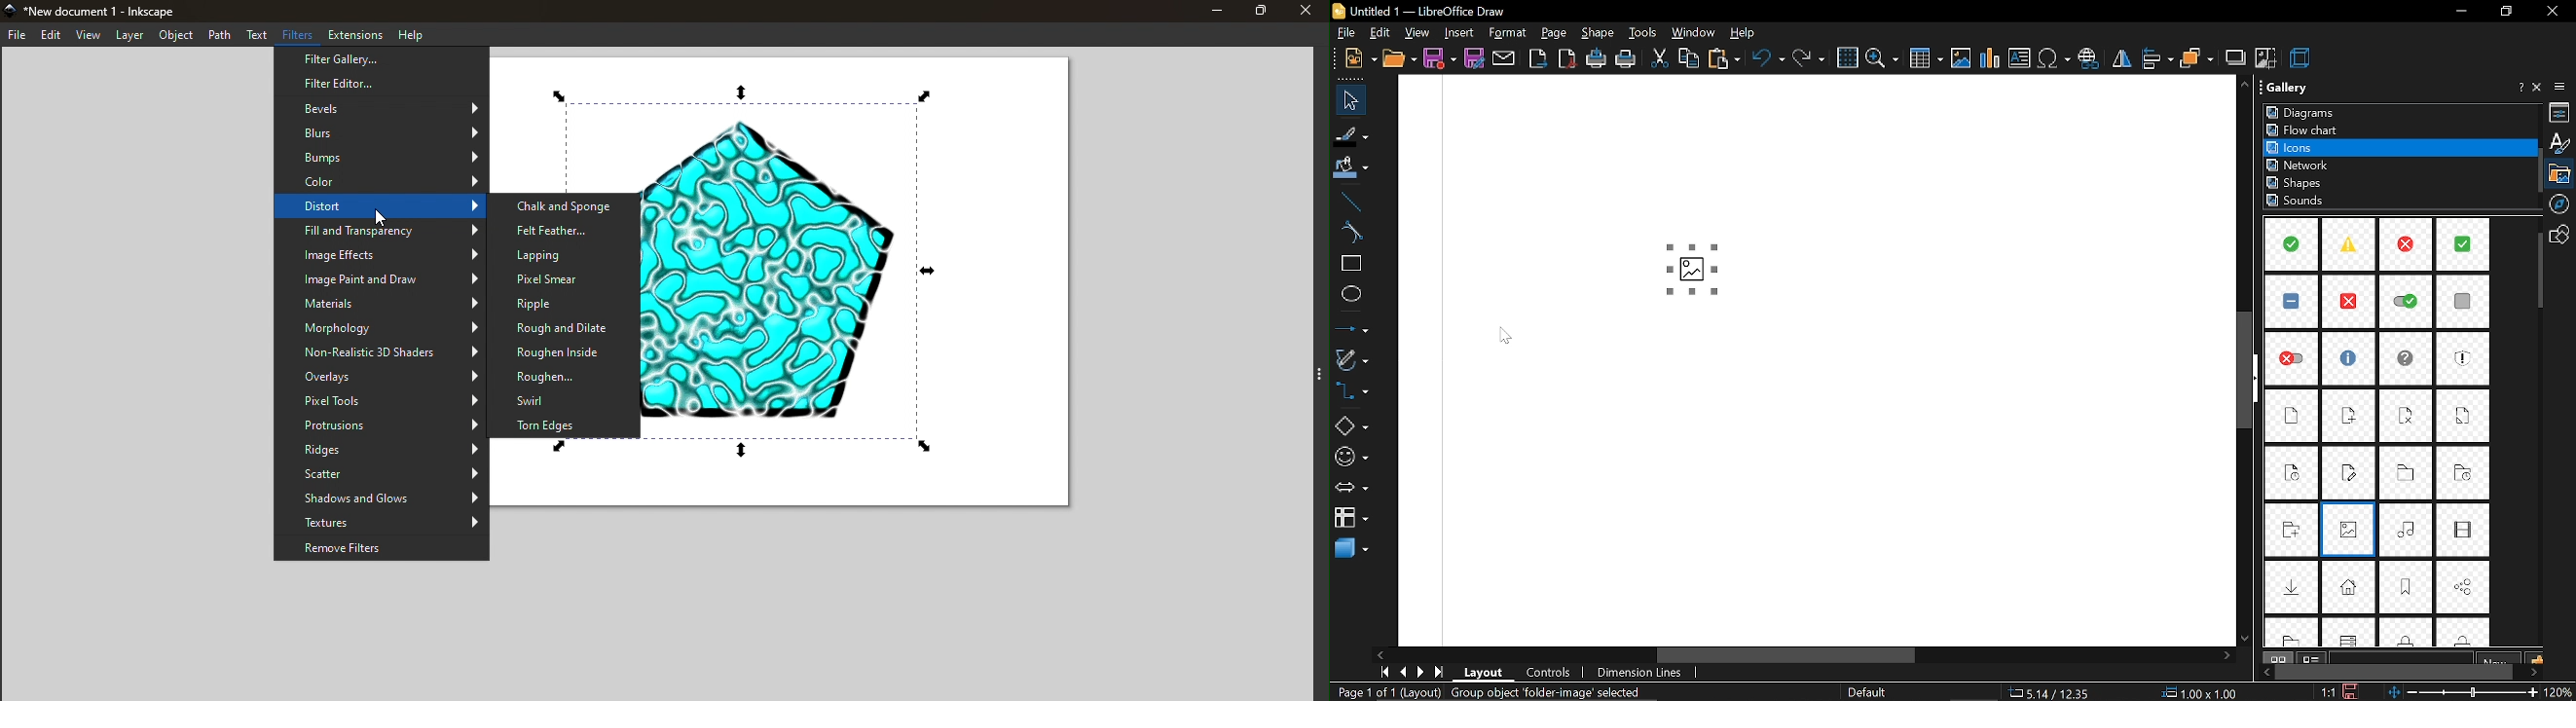 The image size is (2576, 728). Describe the element at coordinates (219, 34) in the screenshot. I see `Path` at that location.